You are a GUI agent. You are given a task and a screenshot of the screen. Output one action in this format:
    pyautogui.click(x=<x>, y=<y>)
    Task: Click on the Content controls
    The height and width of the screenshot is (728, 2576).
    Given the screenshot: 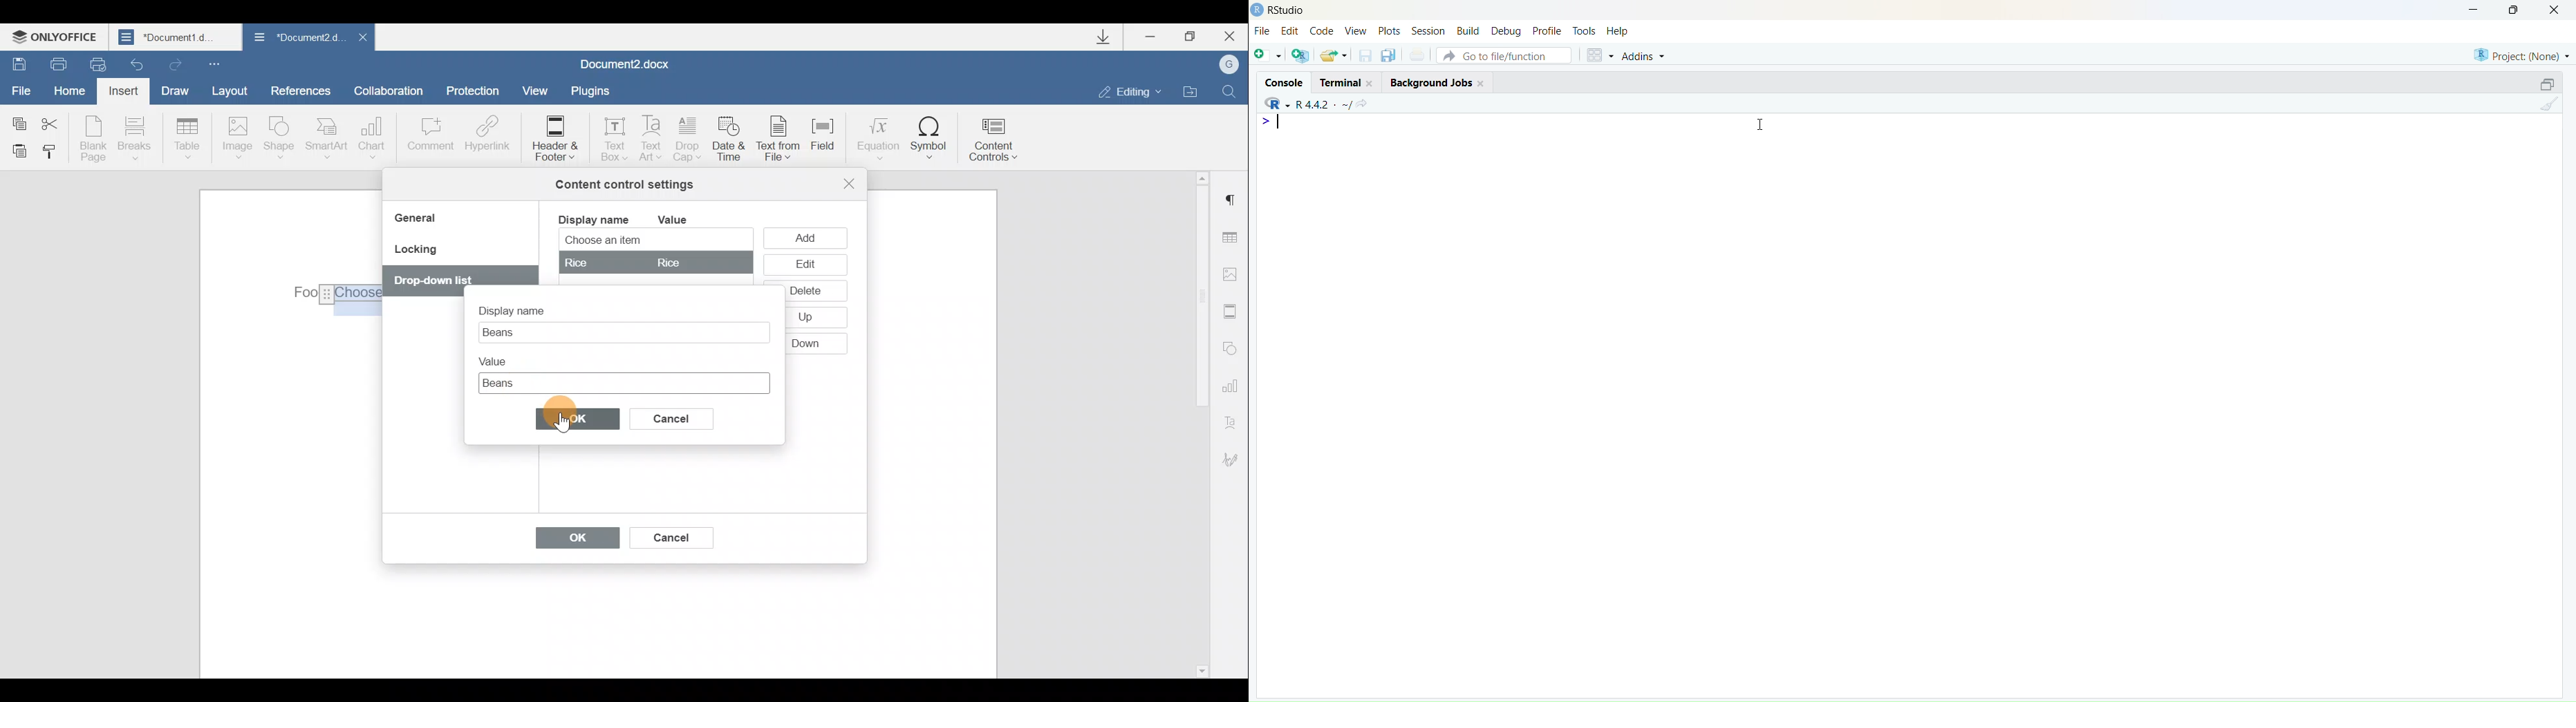 What is the action you would take?
    pyautogui.click(x=998, y=135)
    